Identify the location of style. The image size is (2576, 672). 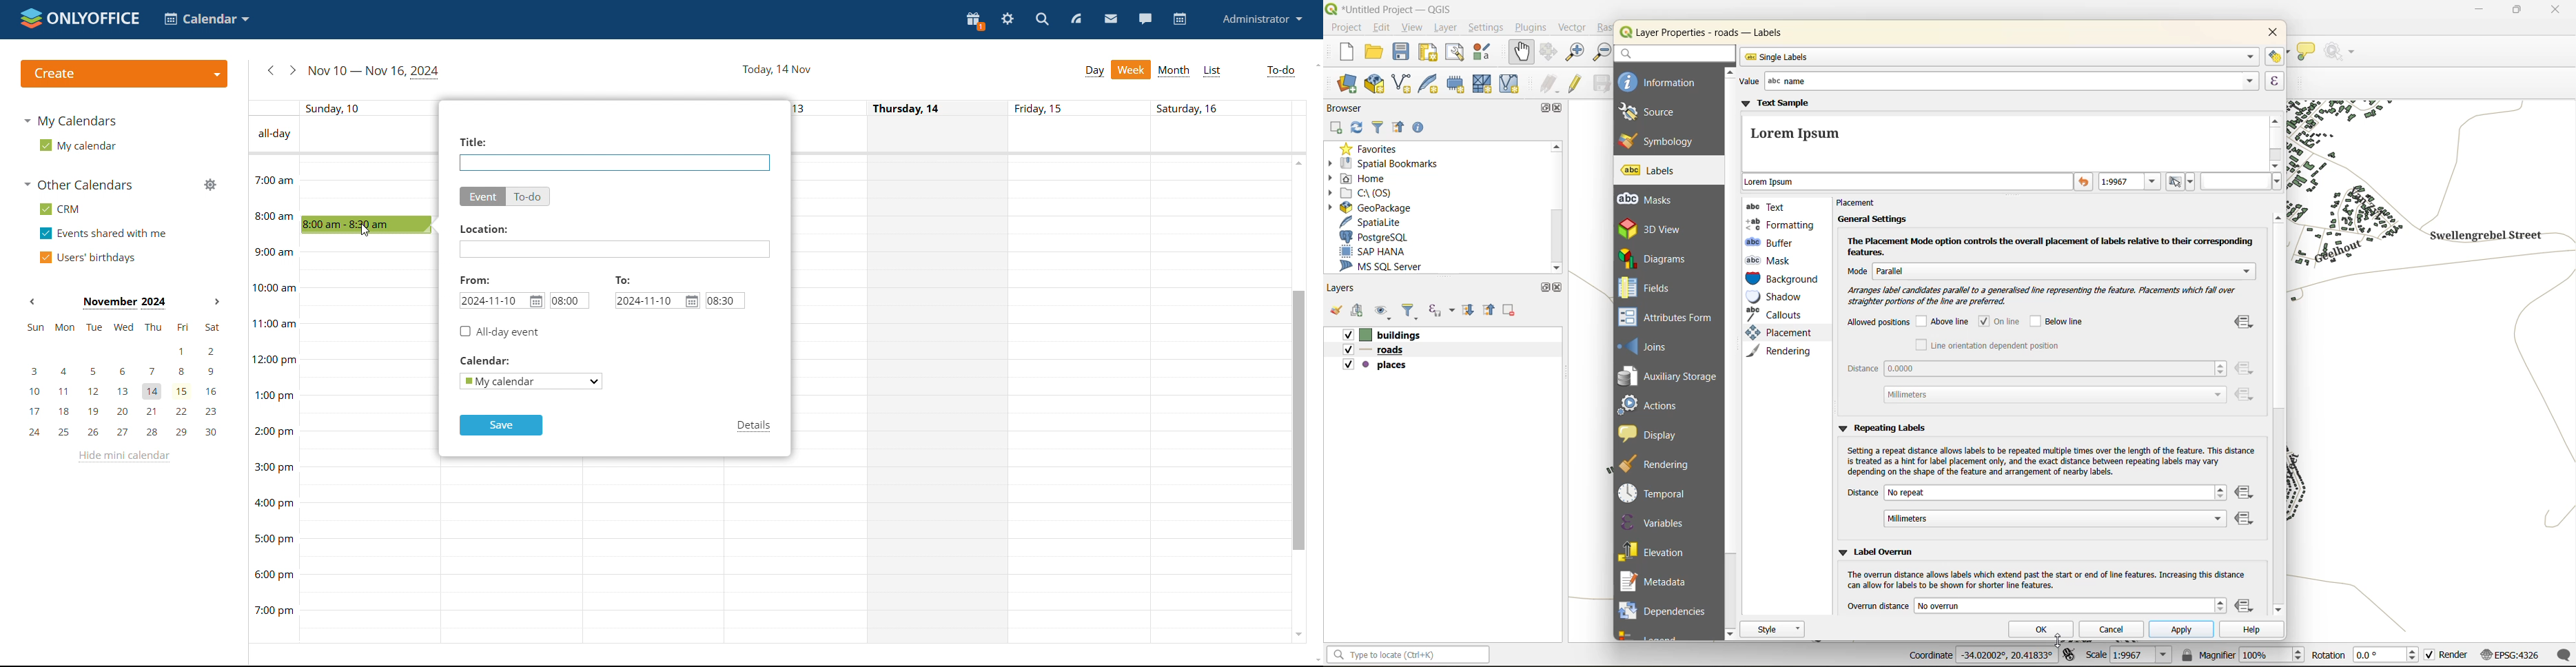
(1774, 629).